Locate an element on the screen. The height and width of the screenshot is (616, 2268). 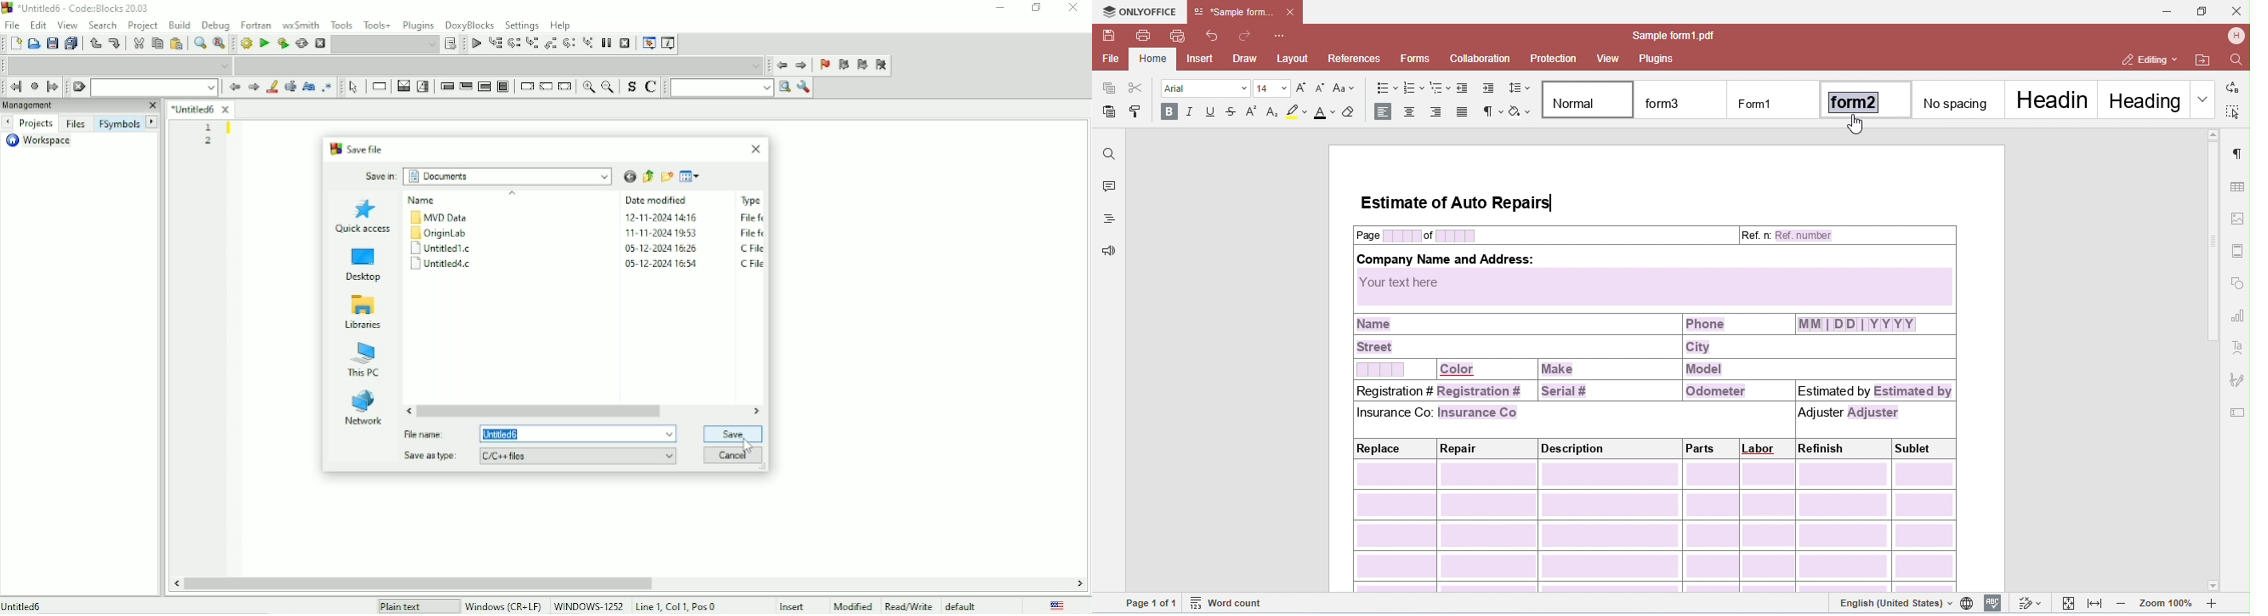
Copy is located at coordinates (156, 43).